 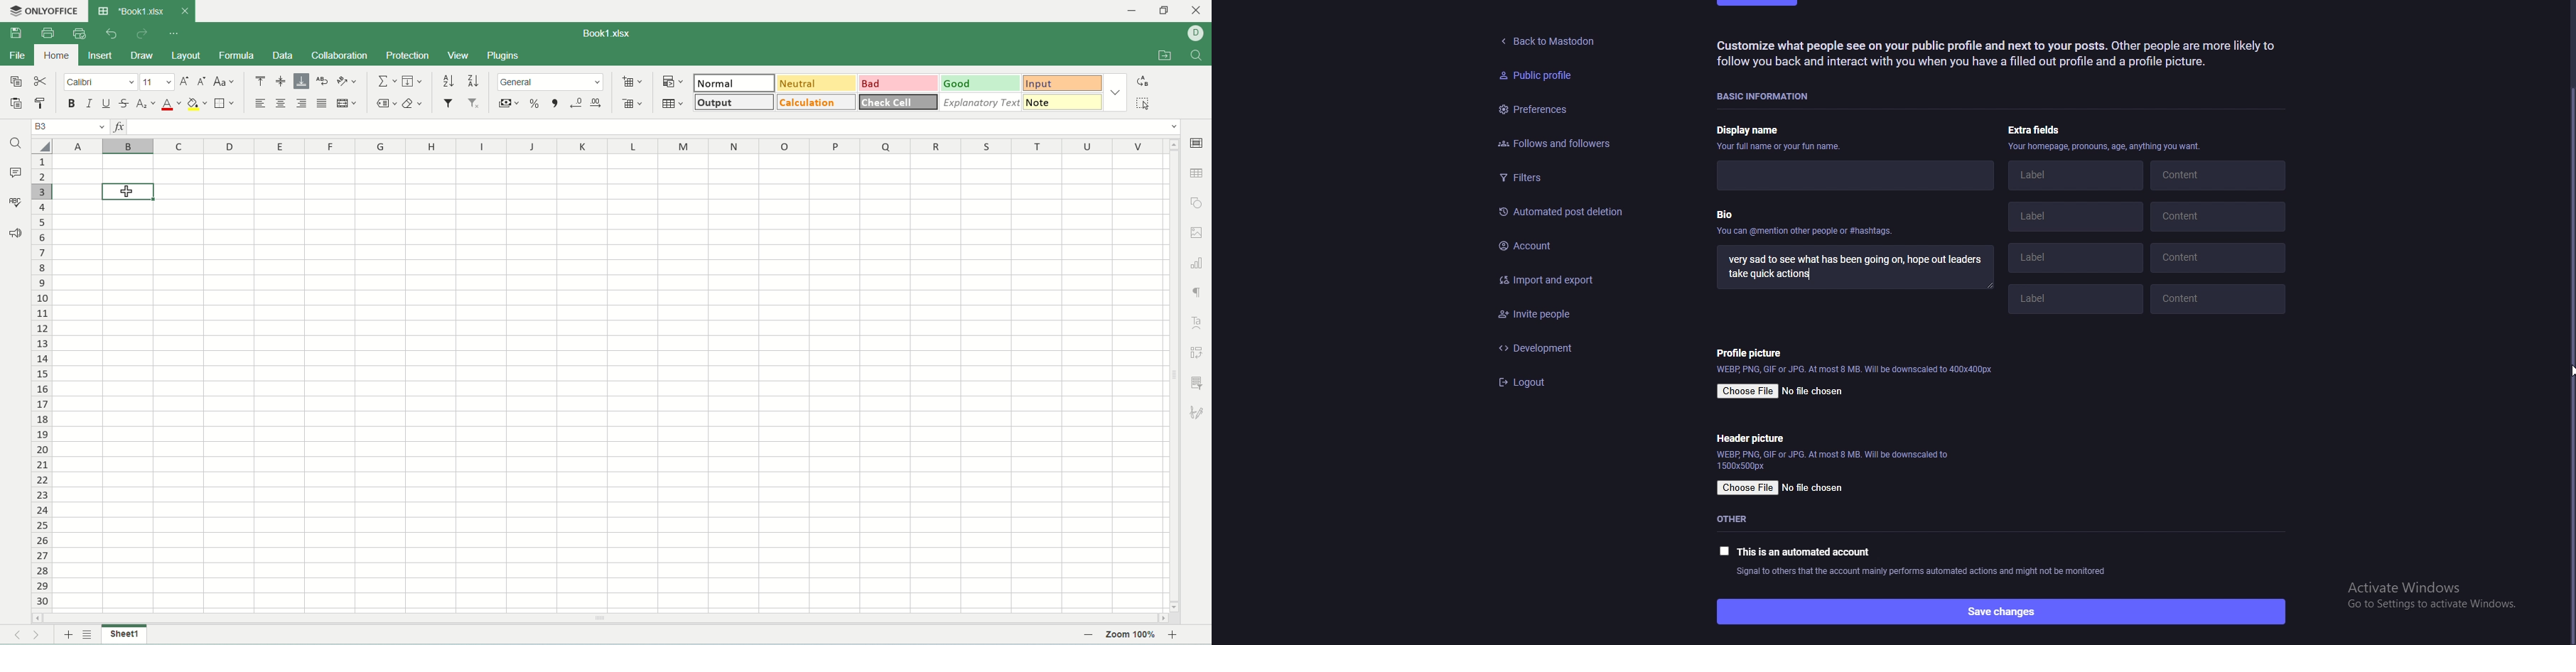 I want to click on increase decimal, so click(x=598, y=104).